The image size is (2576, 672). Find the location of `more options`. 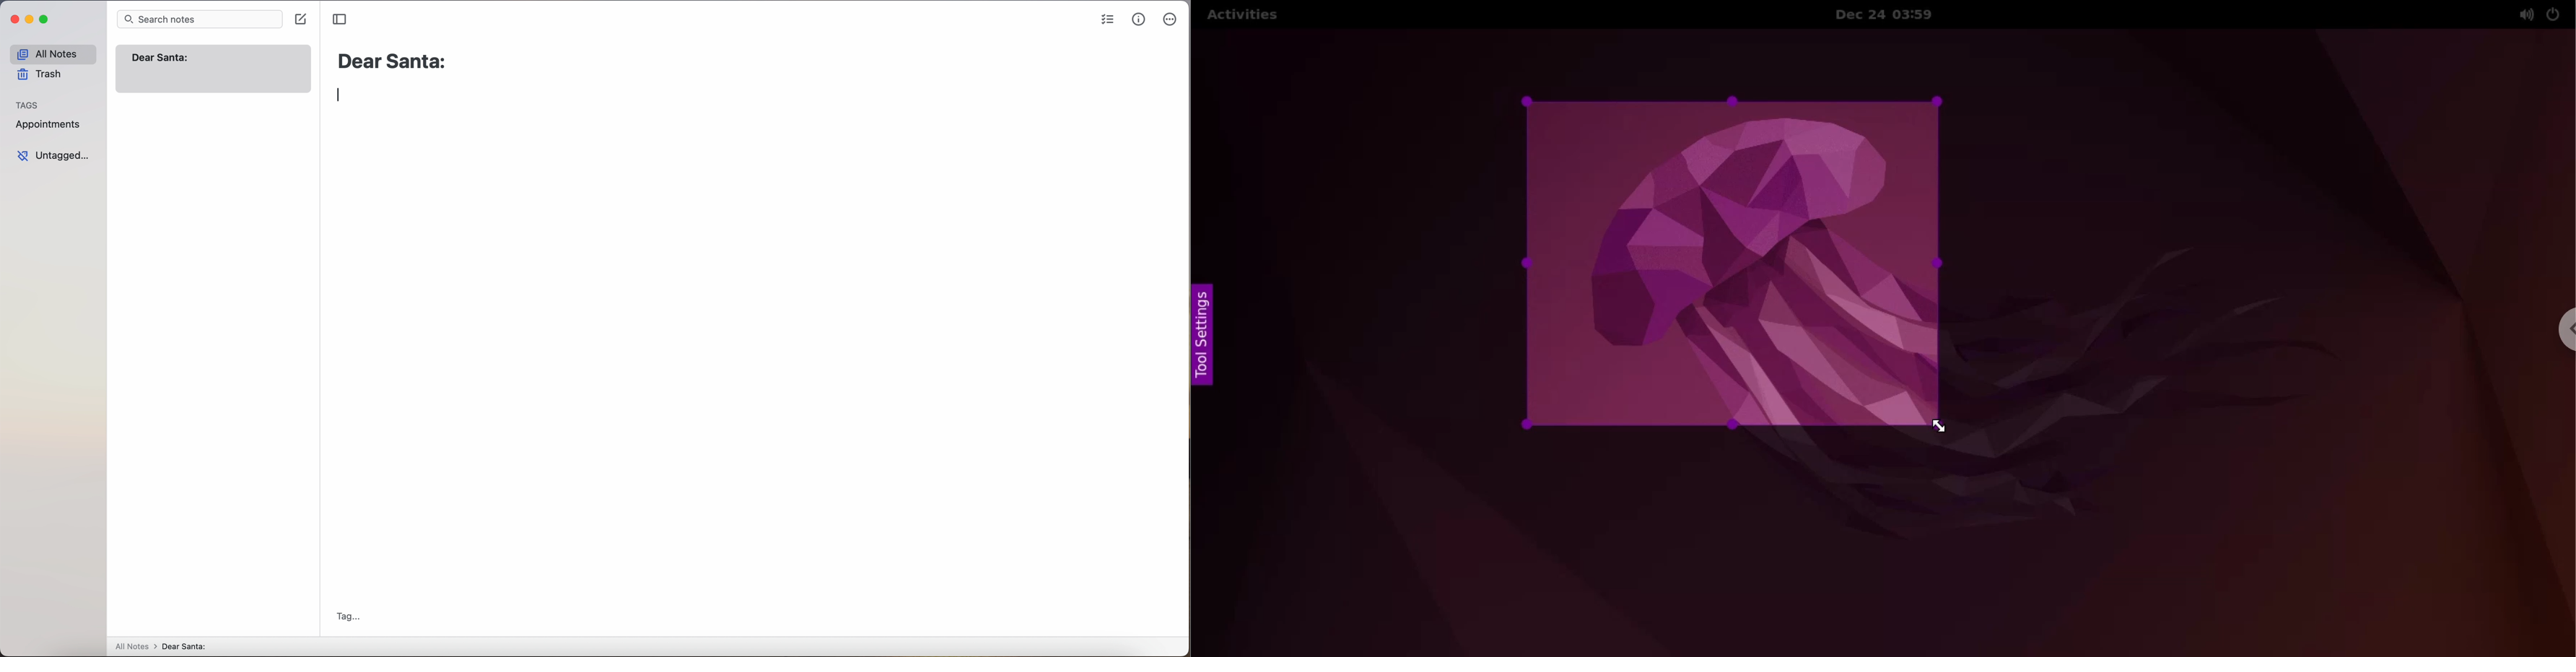

more options is located at coordinates (1172, 19).